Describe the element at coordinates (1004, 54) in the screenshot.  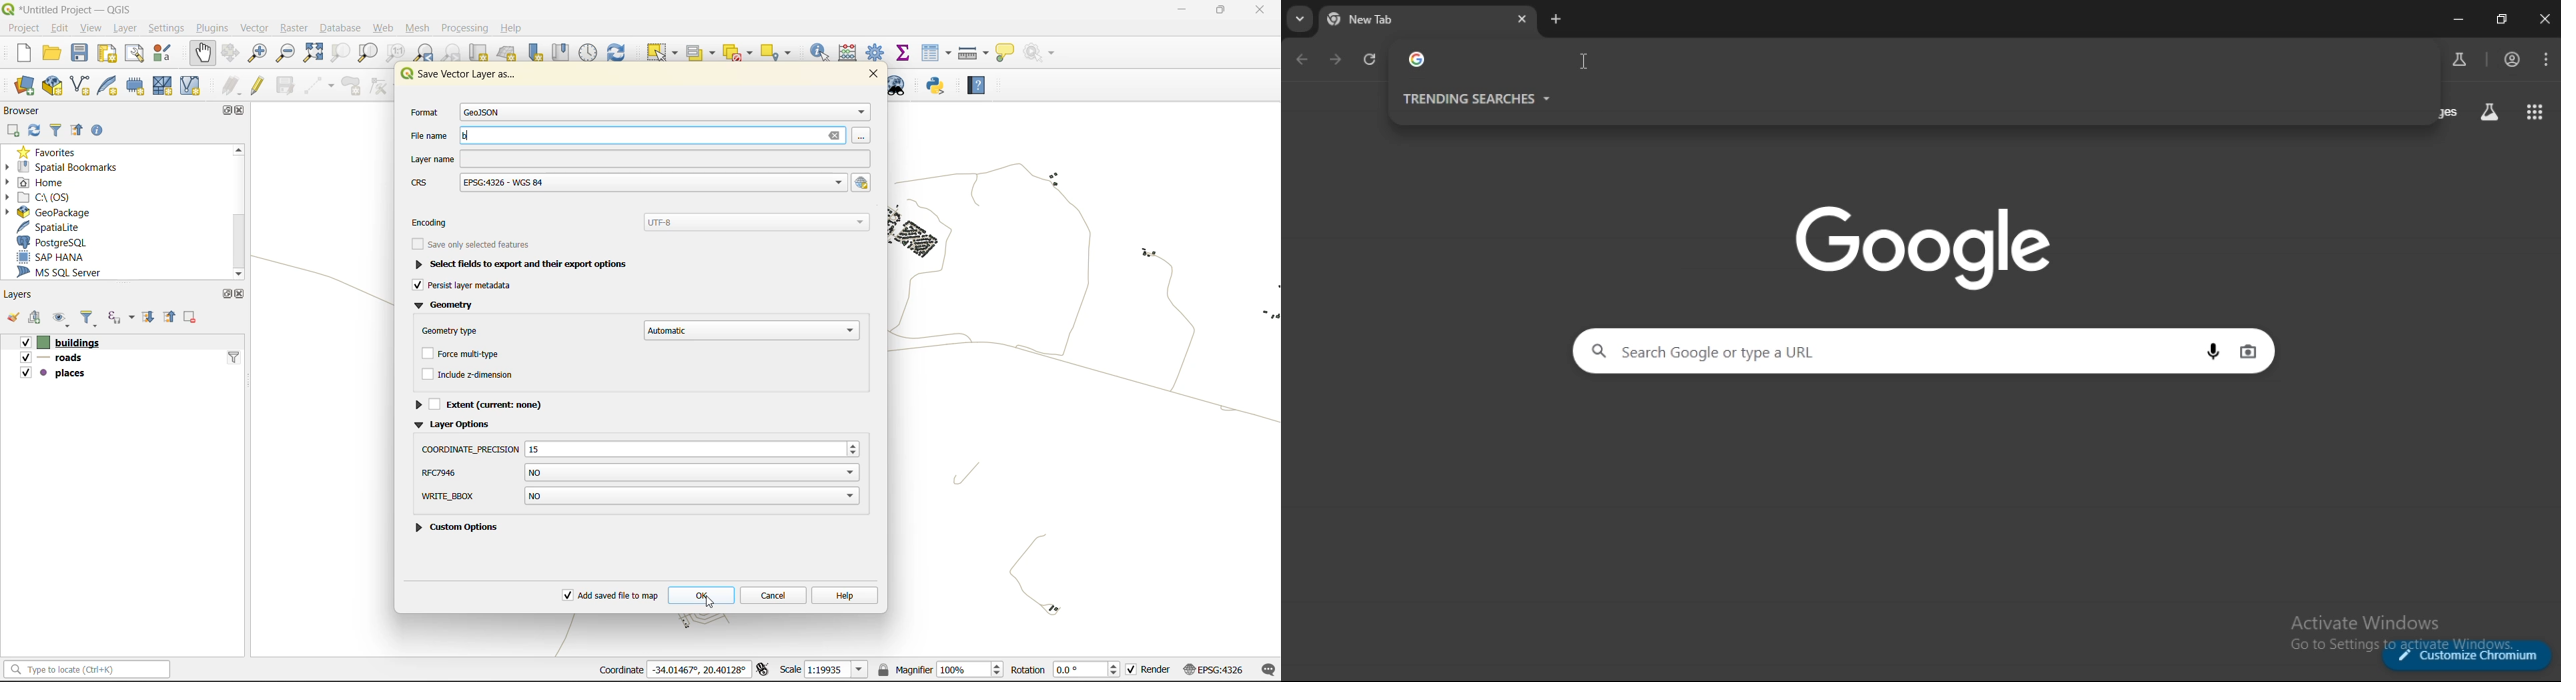
I see `show tips` at that location.